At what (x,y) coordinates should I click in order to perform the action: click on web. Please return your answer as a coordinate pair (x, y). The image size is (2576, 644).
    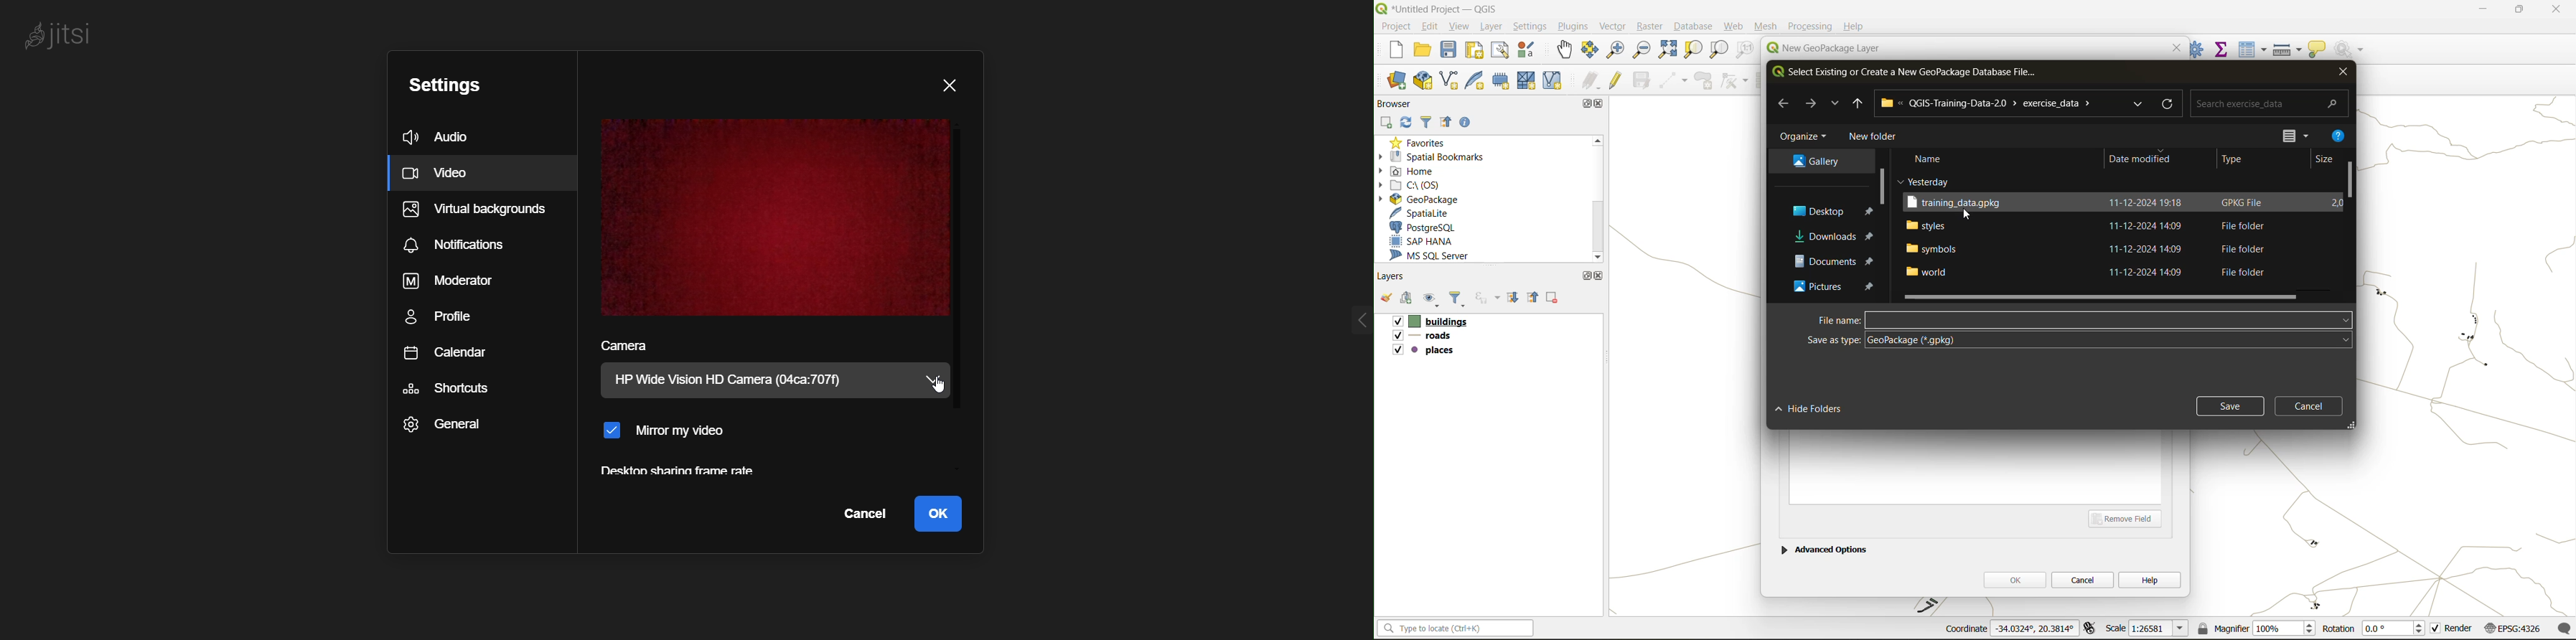
    Looking at the image, I should click on (1735, 26).